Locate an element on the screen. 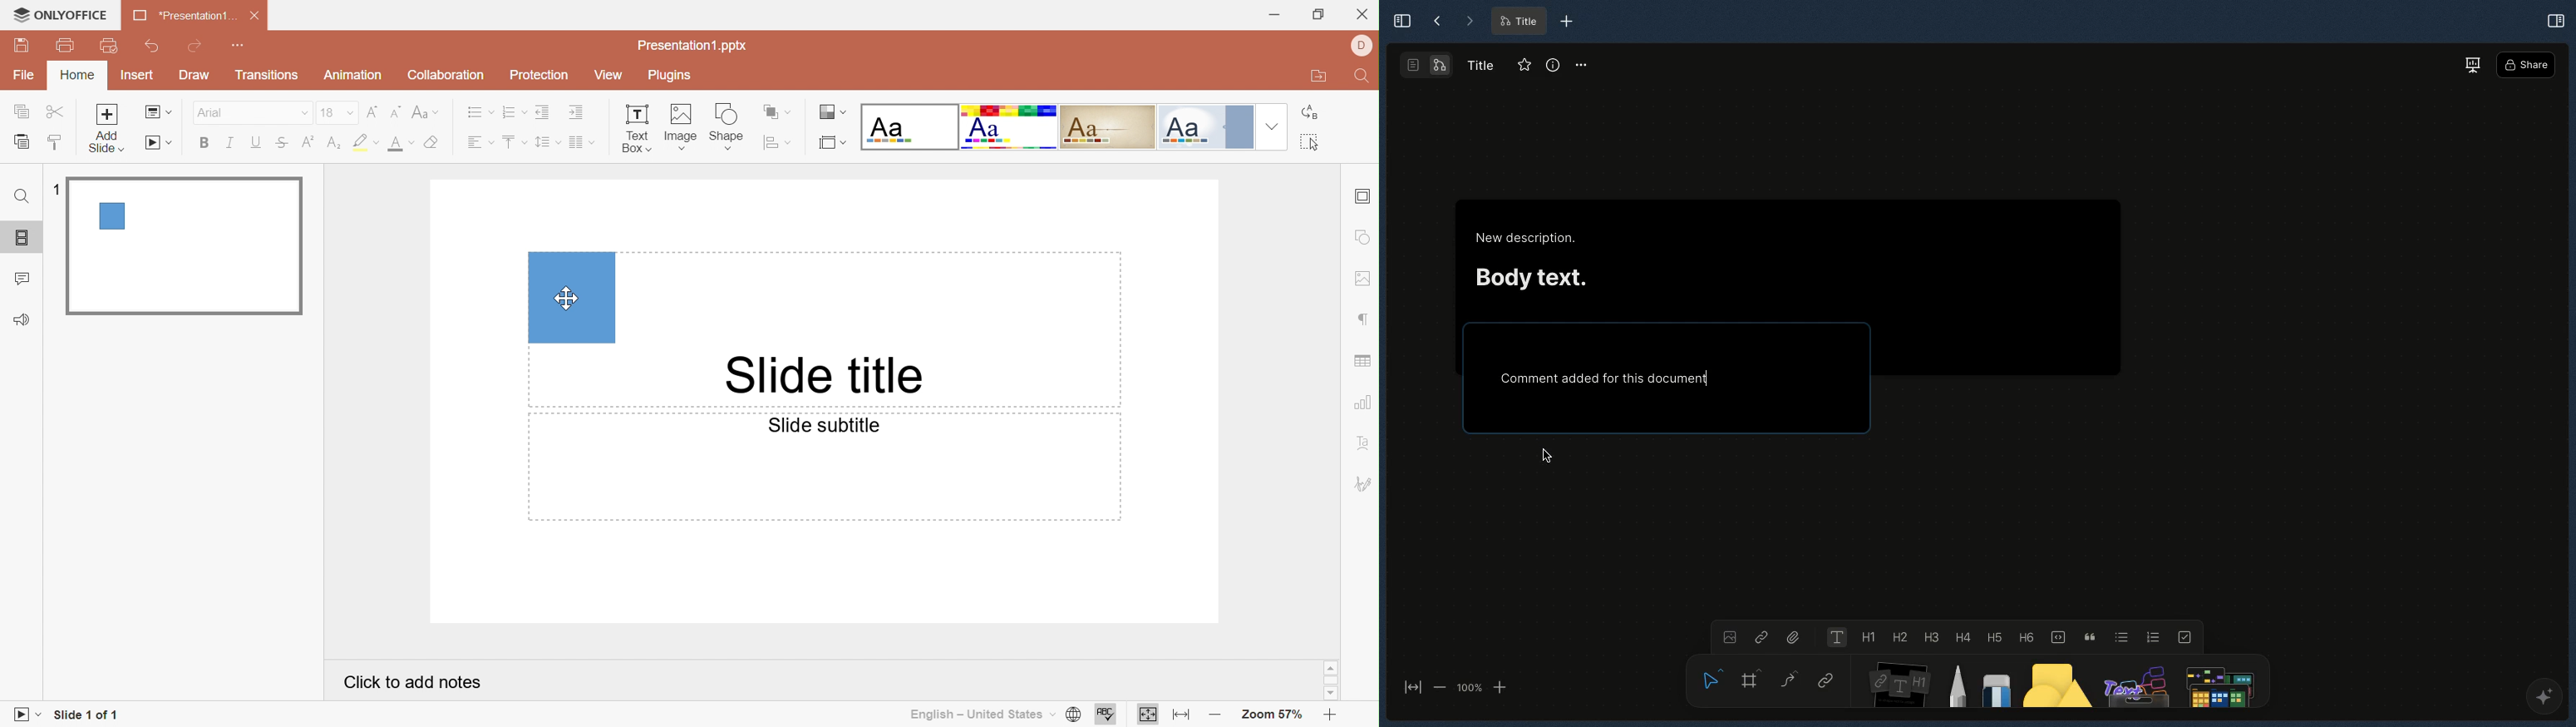 The width and height of the screenshot is (2576, 728). Copy is located at coordinates (21, 113).